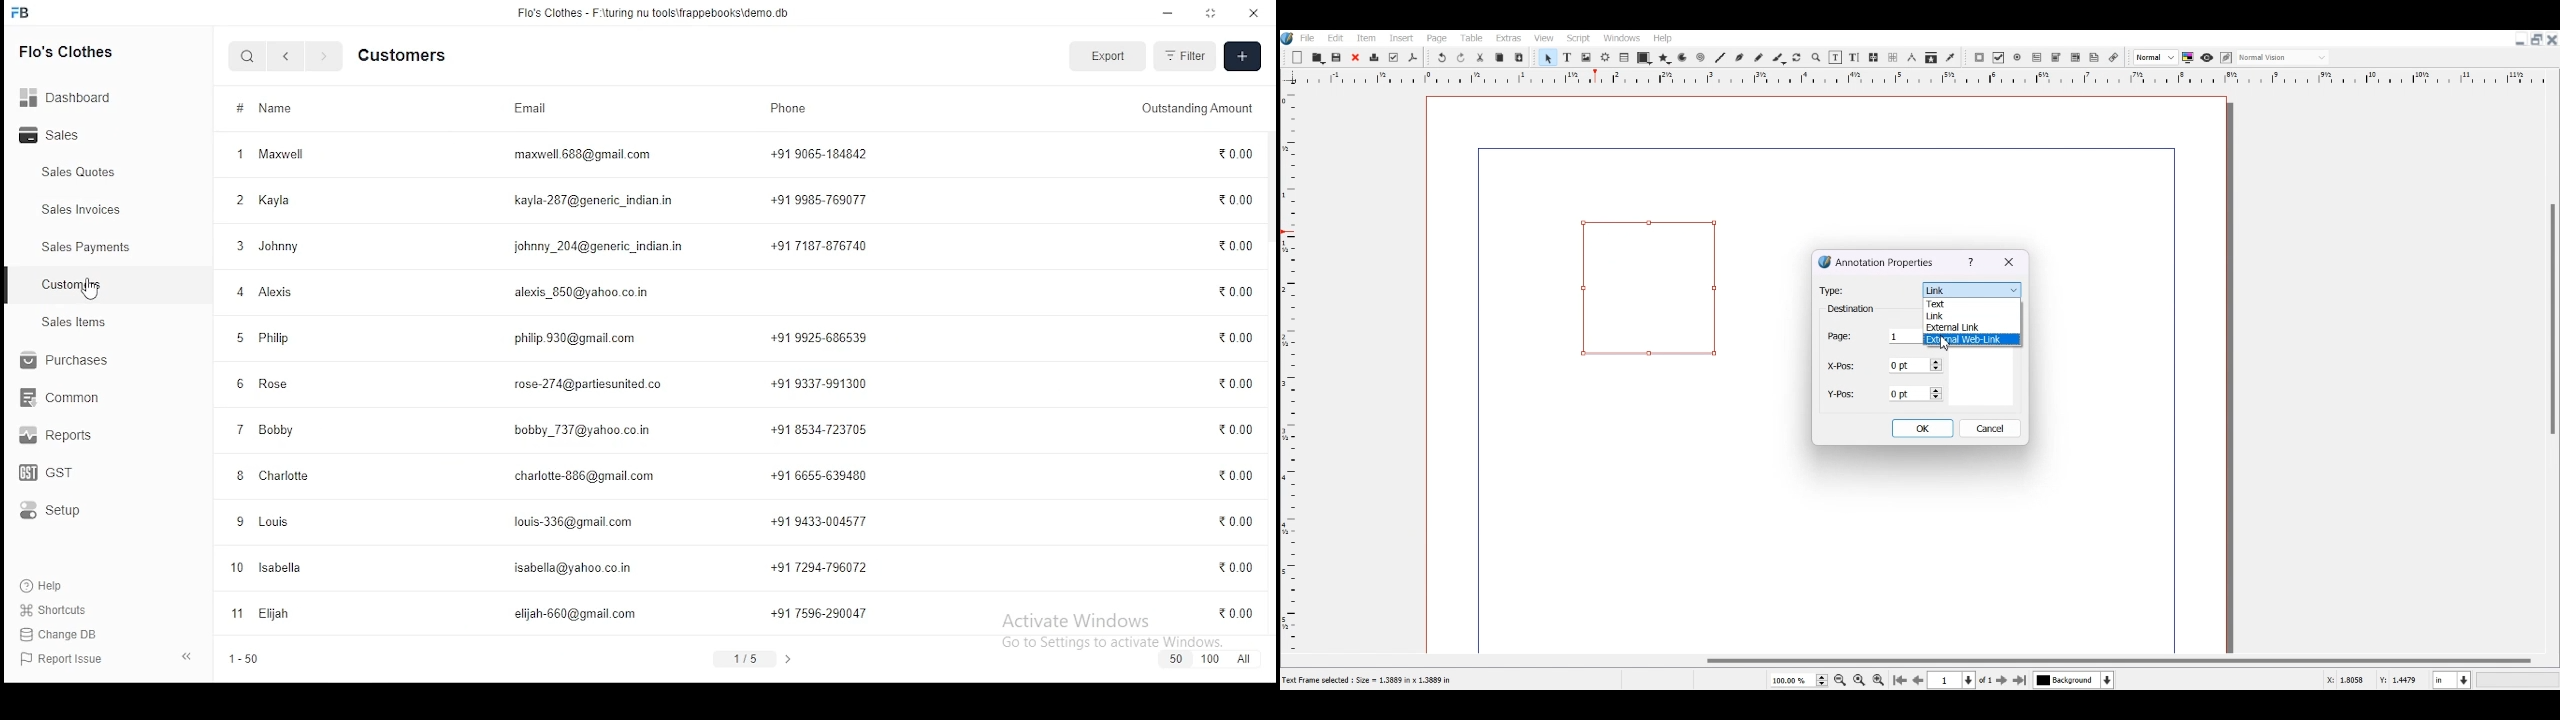  I want to click on Go to First Page, so click(1900, 680).